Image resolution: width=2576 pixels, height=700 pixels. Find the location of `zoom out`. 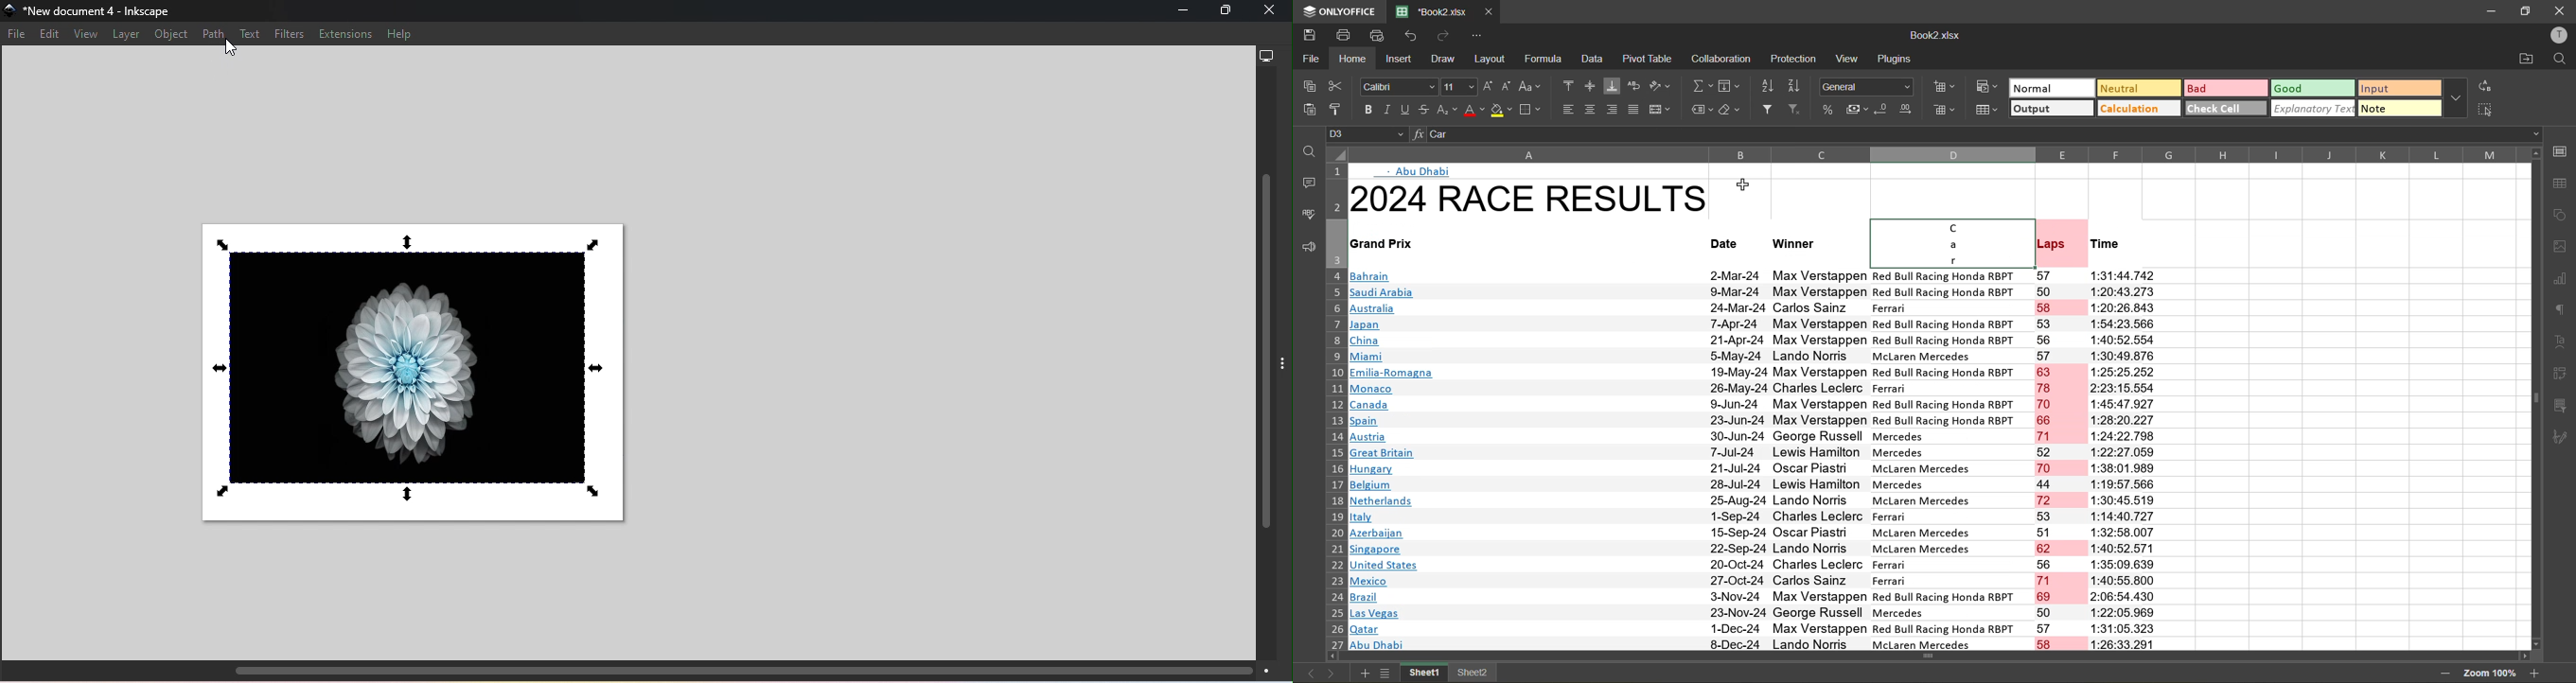

zoom out is located at coordinates (2451, 674).